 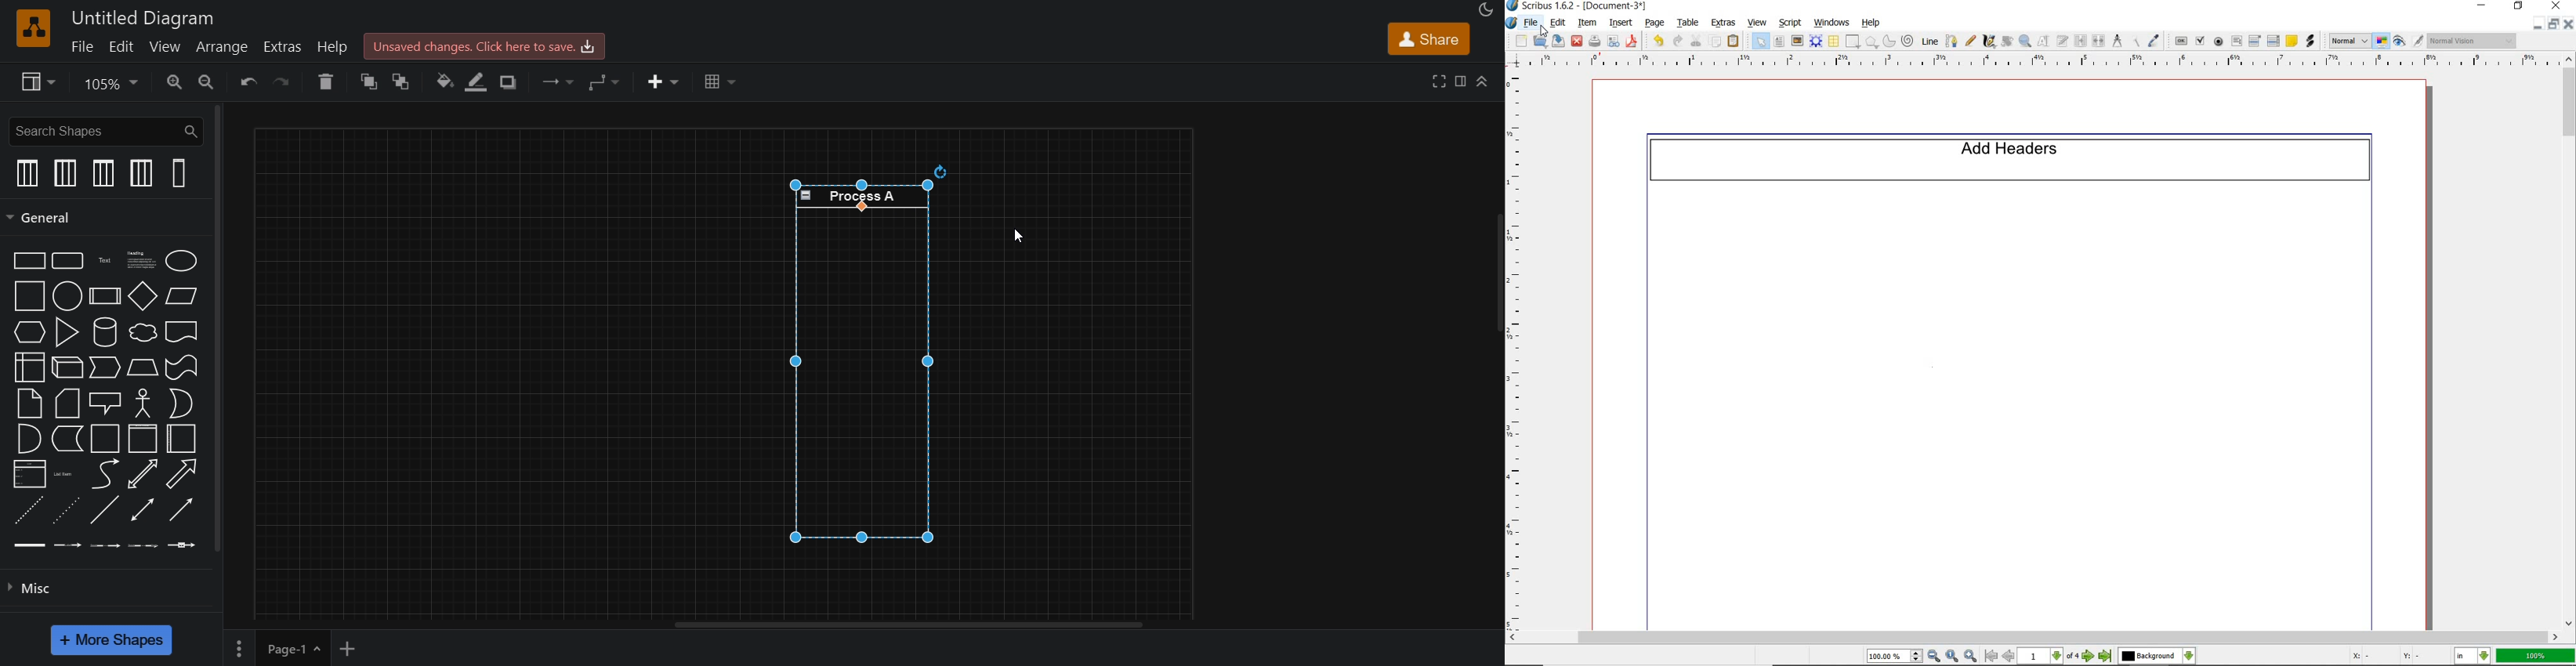 What do you see at coordinates (1908, 40) in the screenshot?
I see `spiral` at bounding box center [1908, 40].